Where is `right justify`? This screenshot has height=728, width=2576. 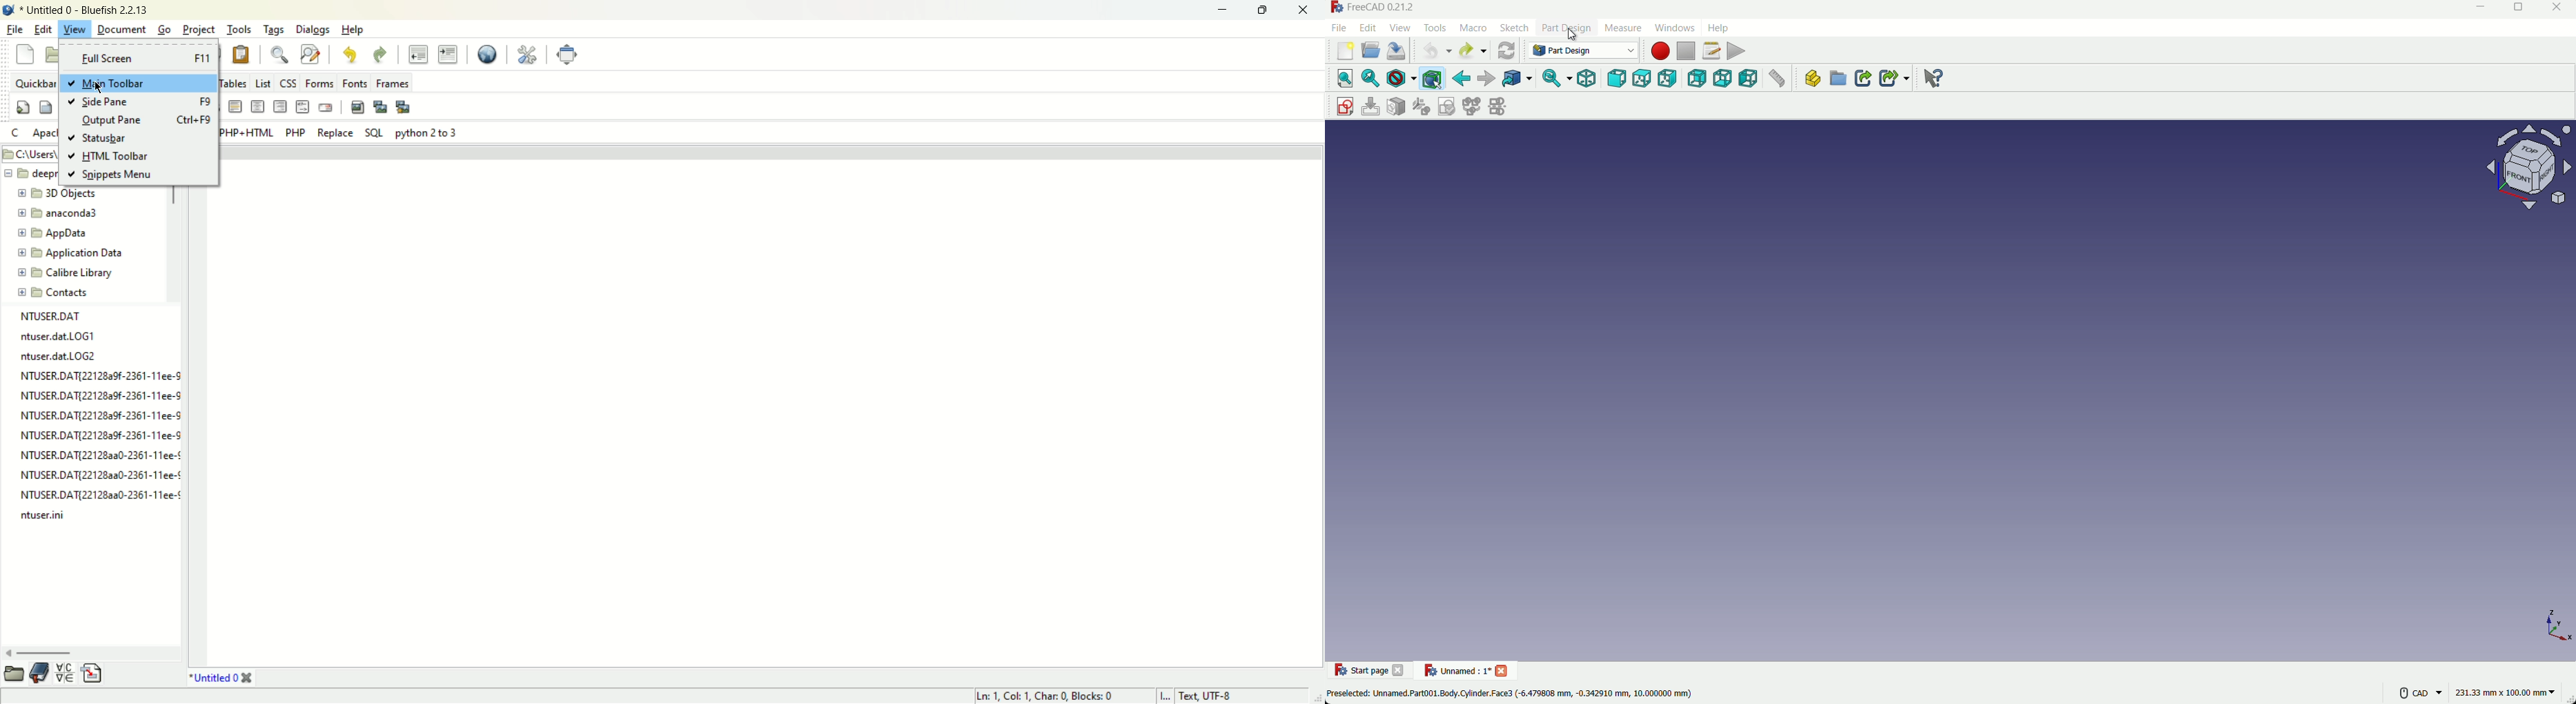 right justify is located at coordinates (282, 105).